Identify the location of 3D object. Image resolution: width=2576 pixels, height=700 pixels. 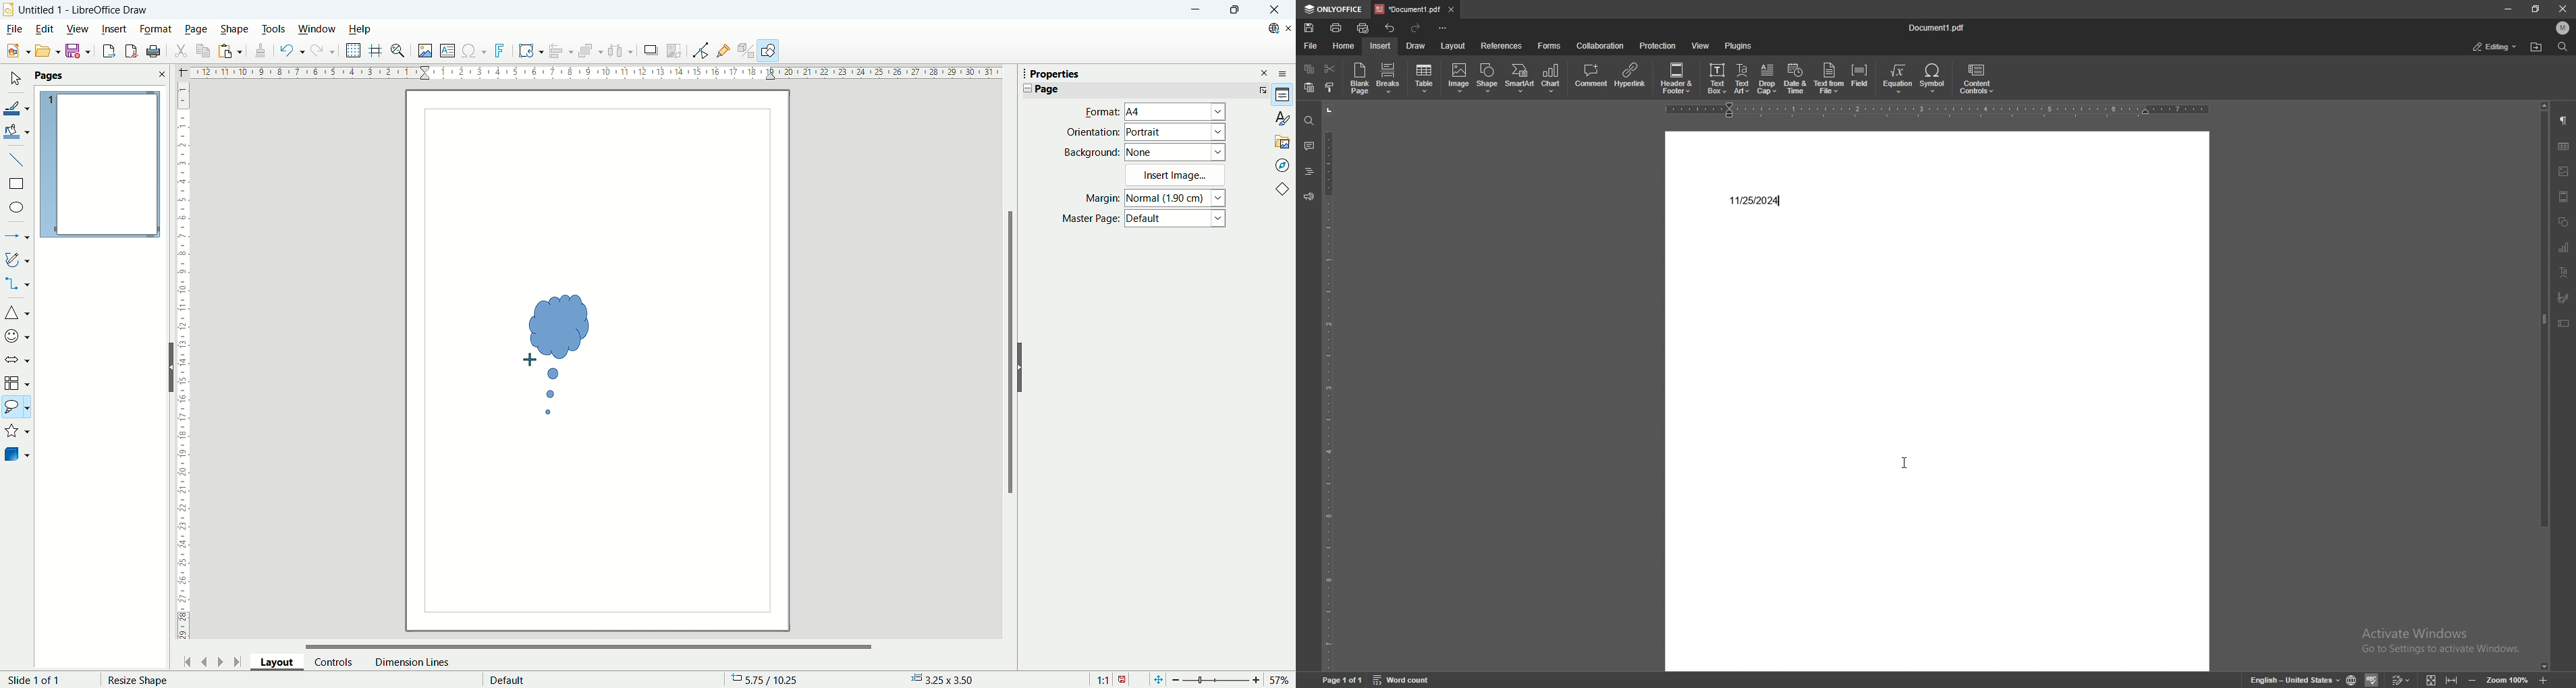
(18, 455).